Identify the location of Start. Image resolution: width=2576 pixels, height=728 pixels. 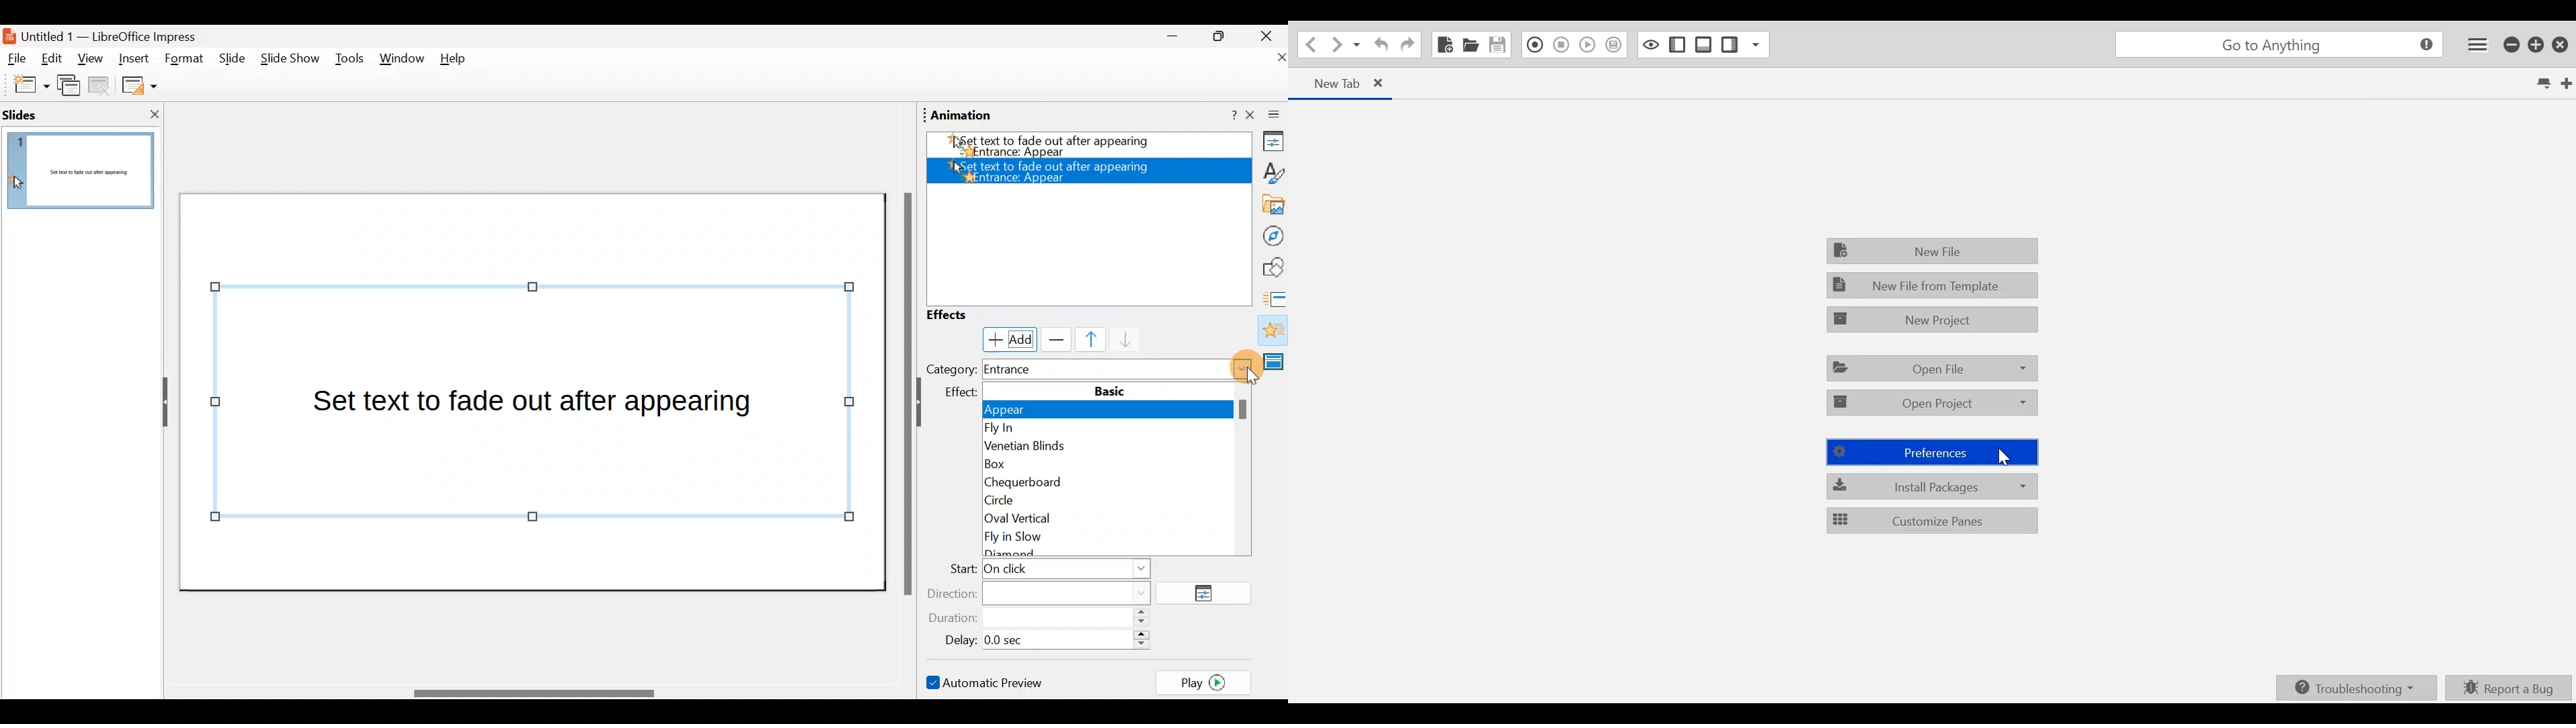
(1046, 570).